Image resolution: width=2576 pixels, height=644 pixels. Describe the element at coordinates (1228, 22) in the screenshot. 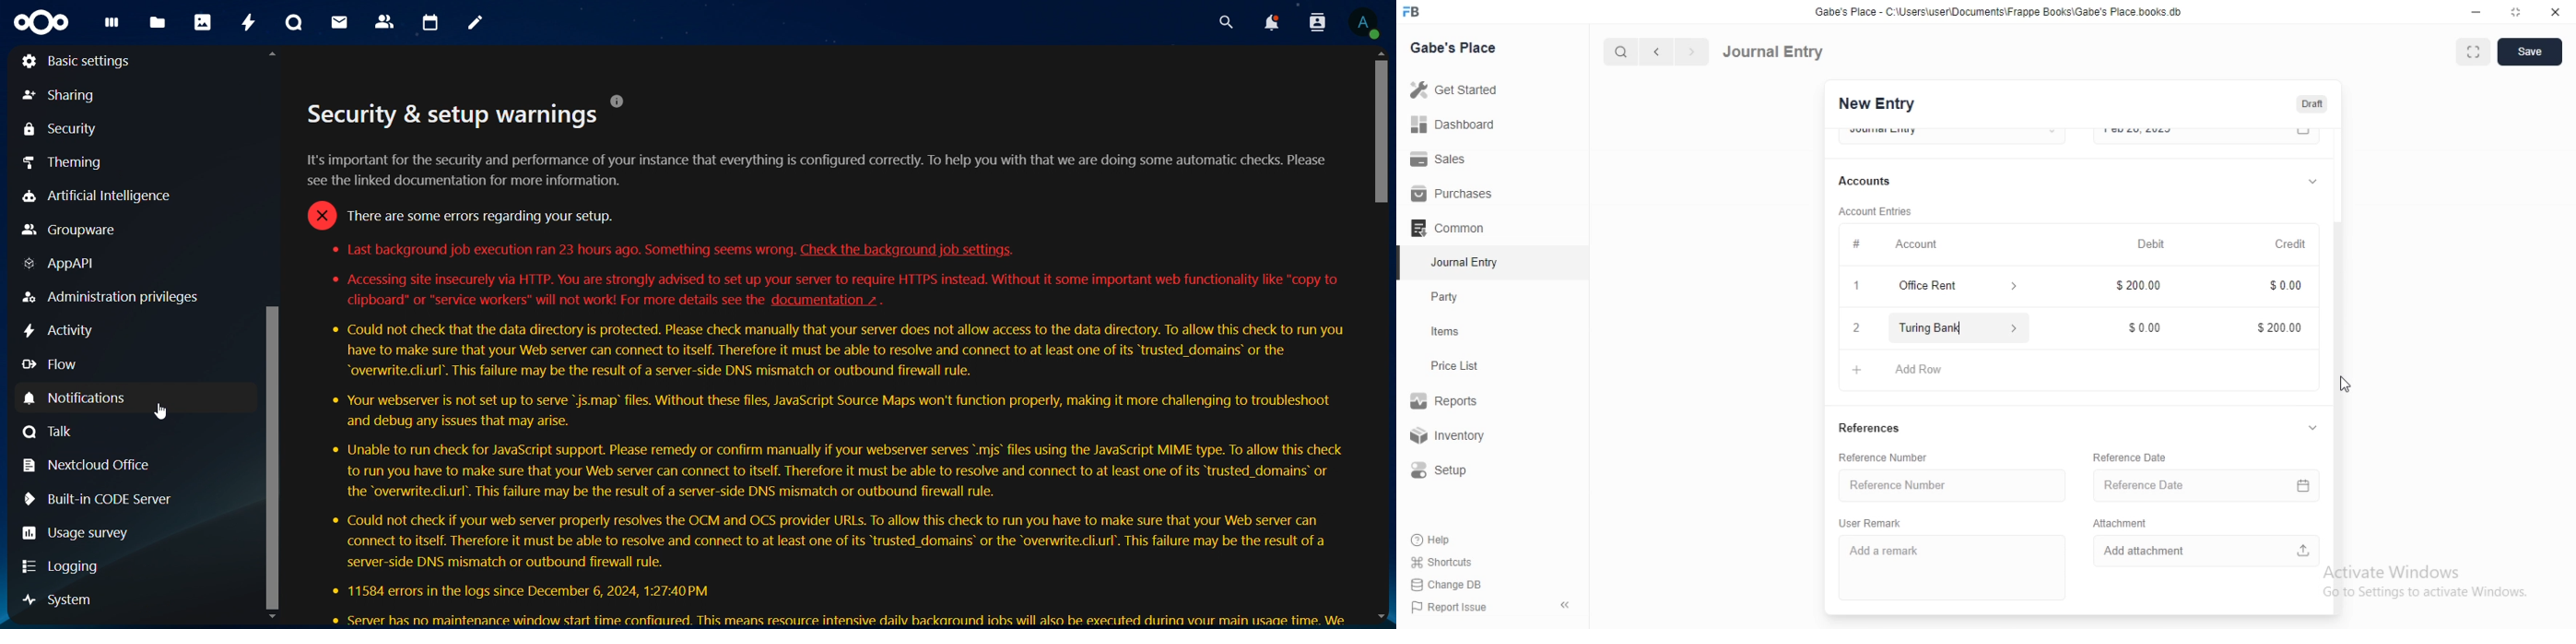

I see `search` at that location.